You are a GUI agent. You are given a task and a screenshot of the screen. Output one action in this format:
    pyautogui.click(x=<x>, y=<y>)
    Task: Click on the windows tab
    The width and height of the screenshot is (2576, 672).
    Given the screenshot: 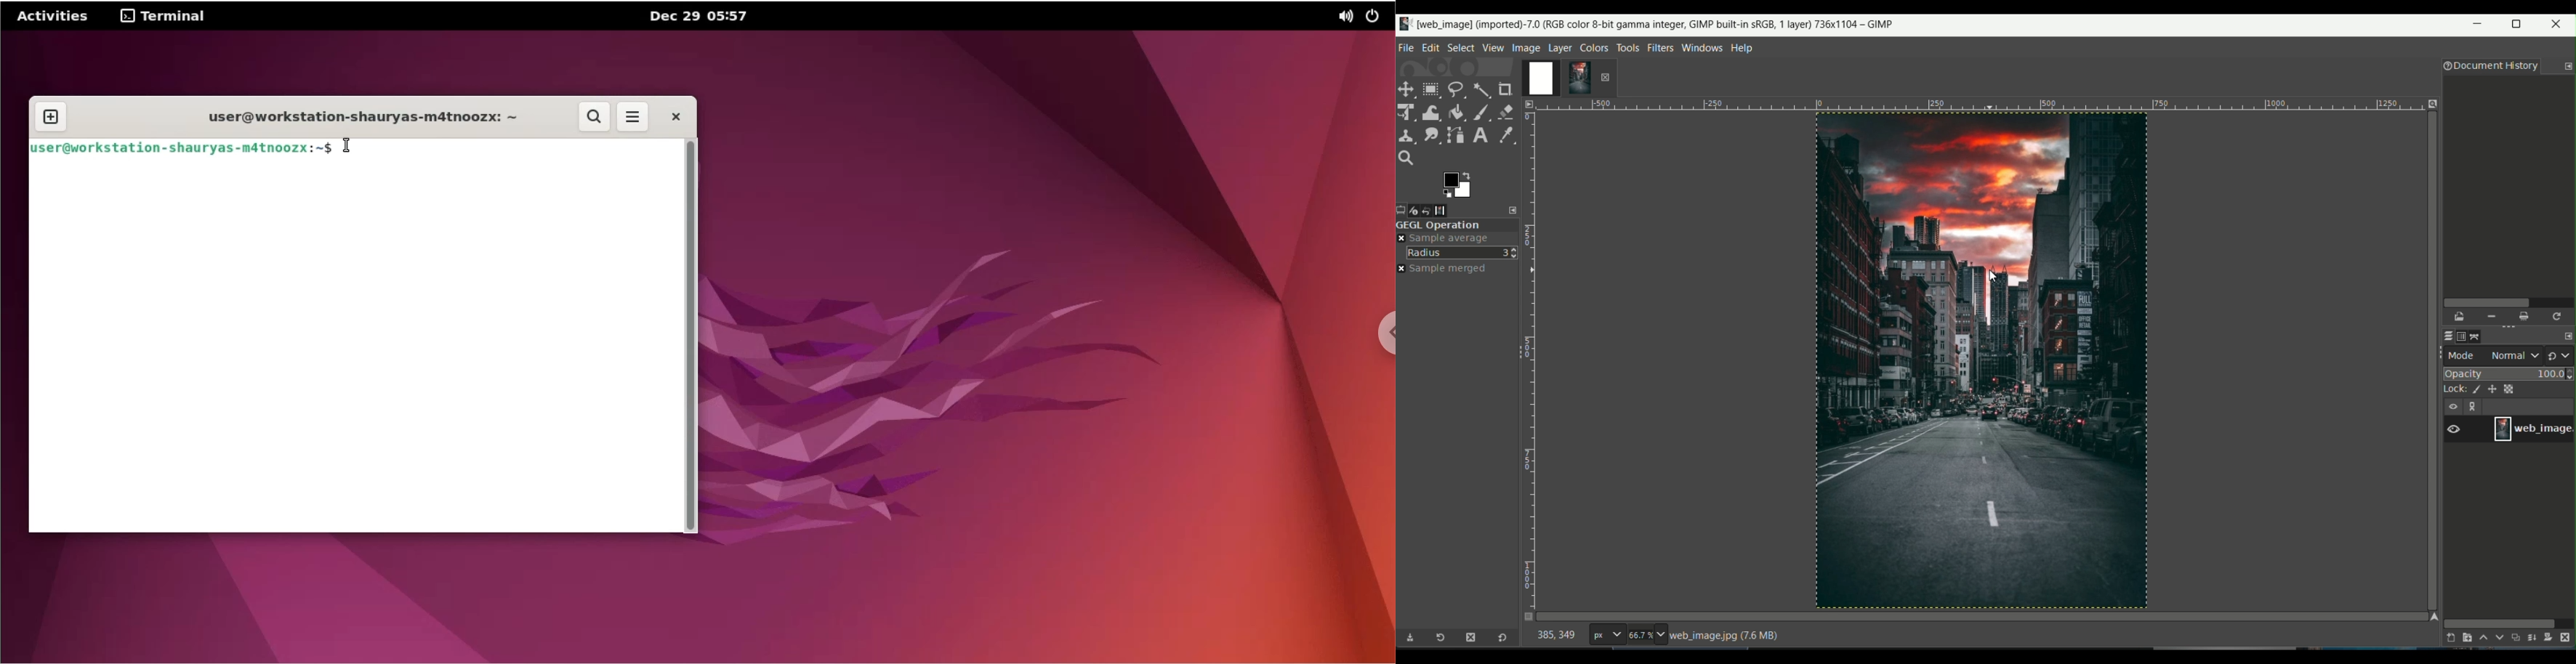 What is the action you would take?
    pyautogui.click(x=1703, y=47)
    